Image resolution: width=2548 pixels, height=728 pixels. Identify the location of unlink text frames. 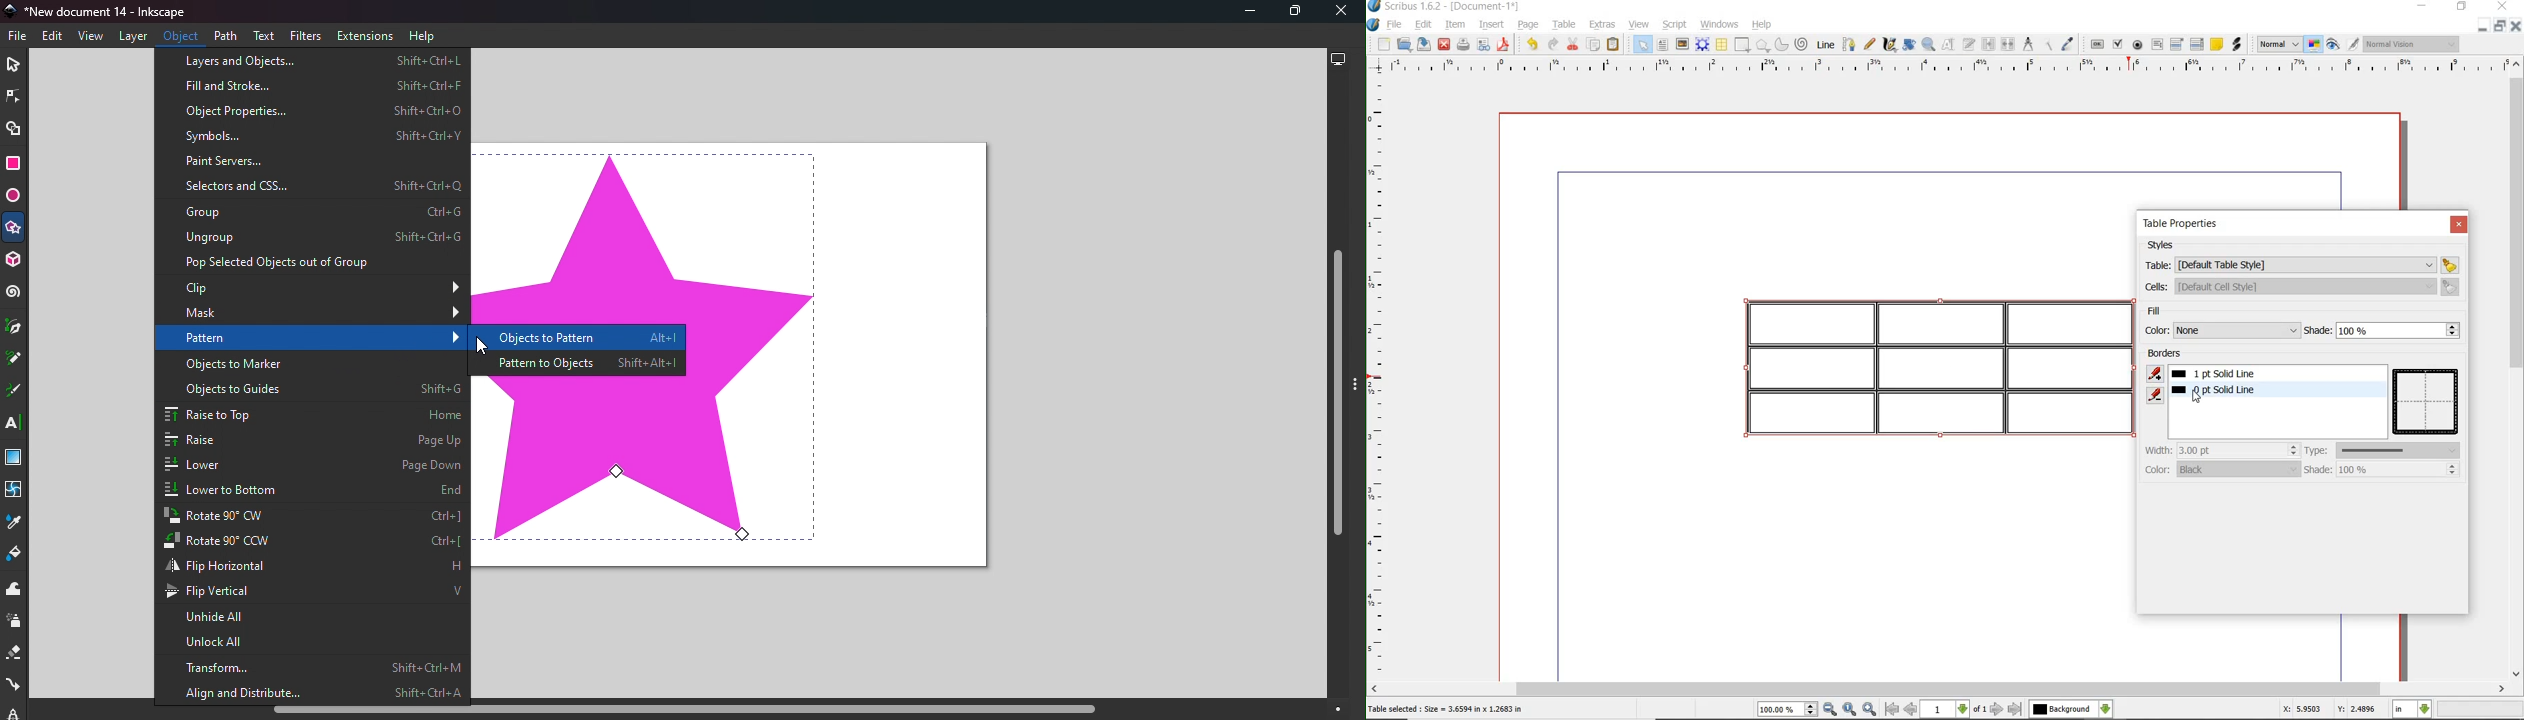
(2009, 44).